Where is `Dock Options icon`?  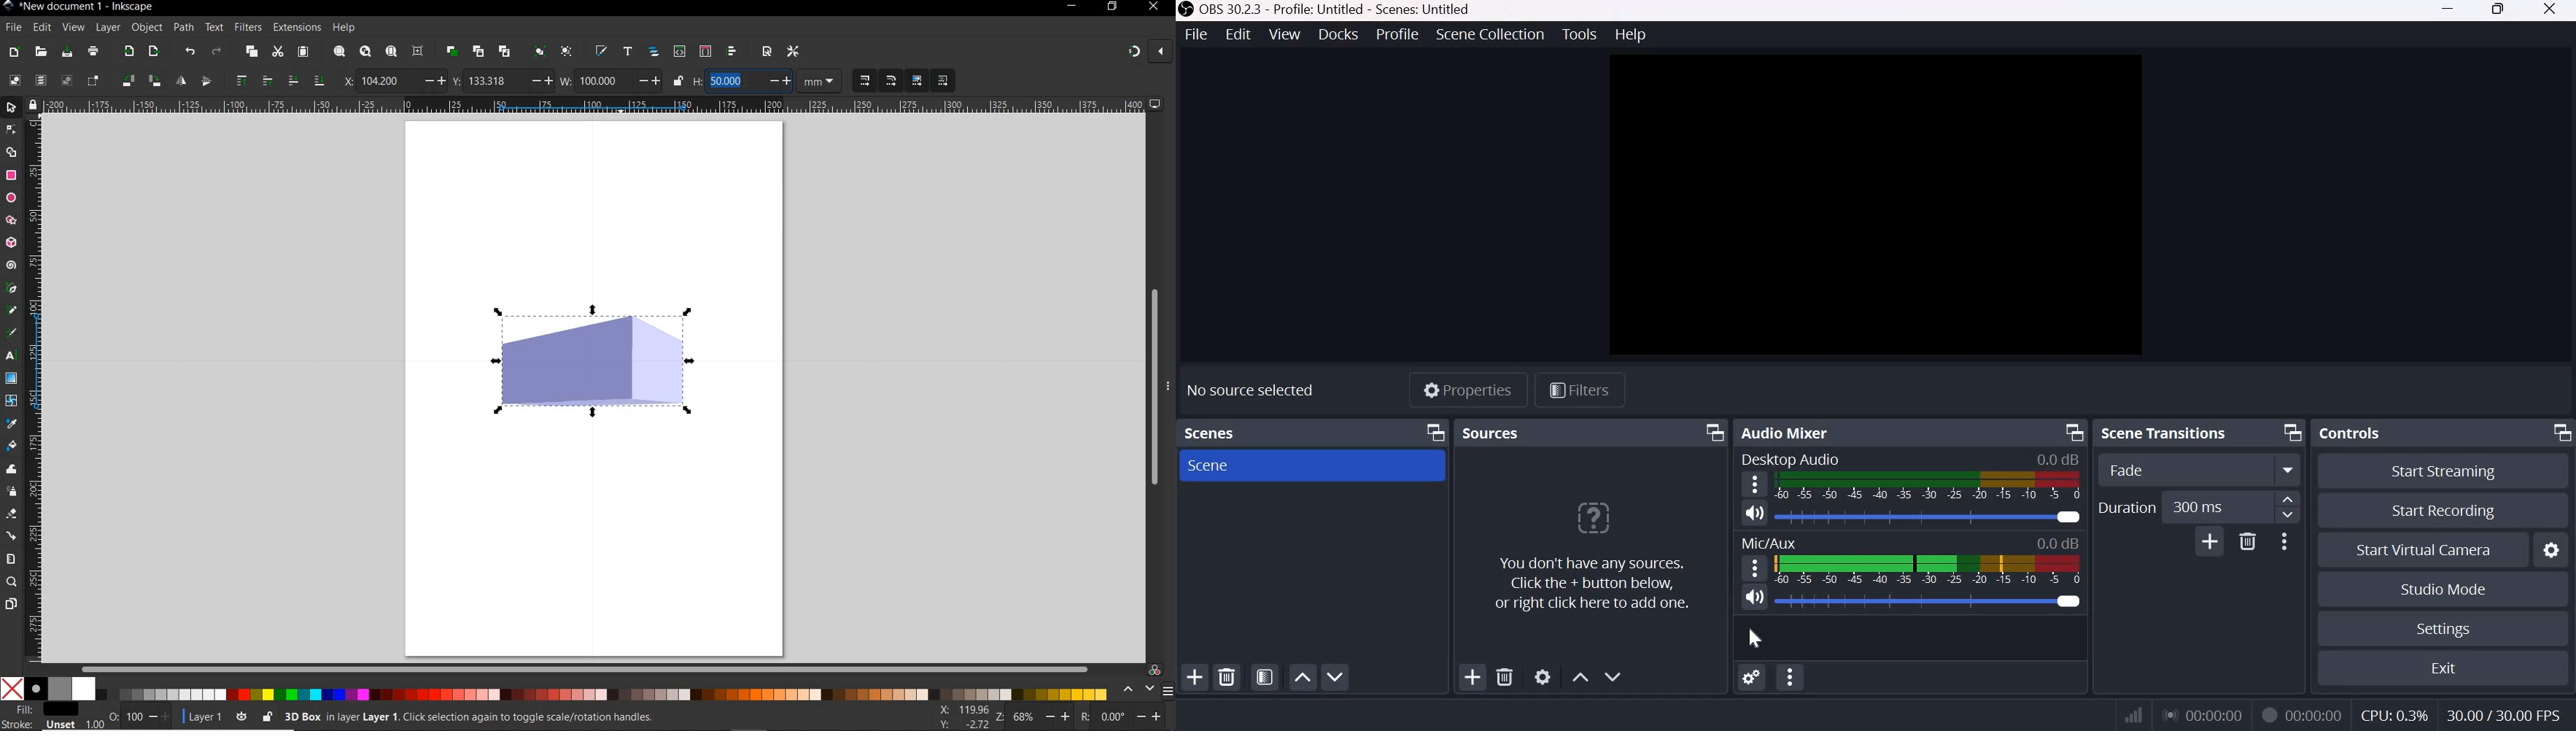
Dock Options icon is located at coordinates (2070, 433).